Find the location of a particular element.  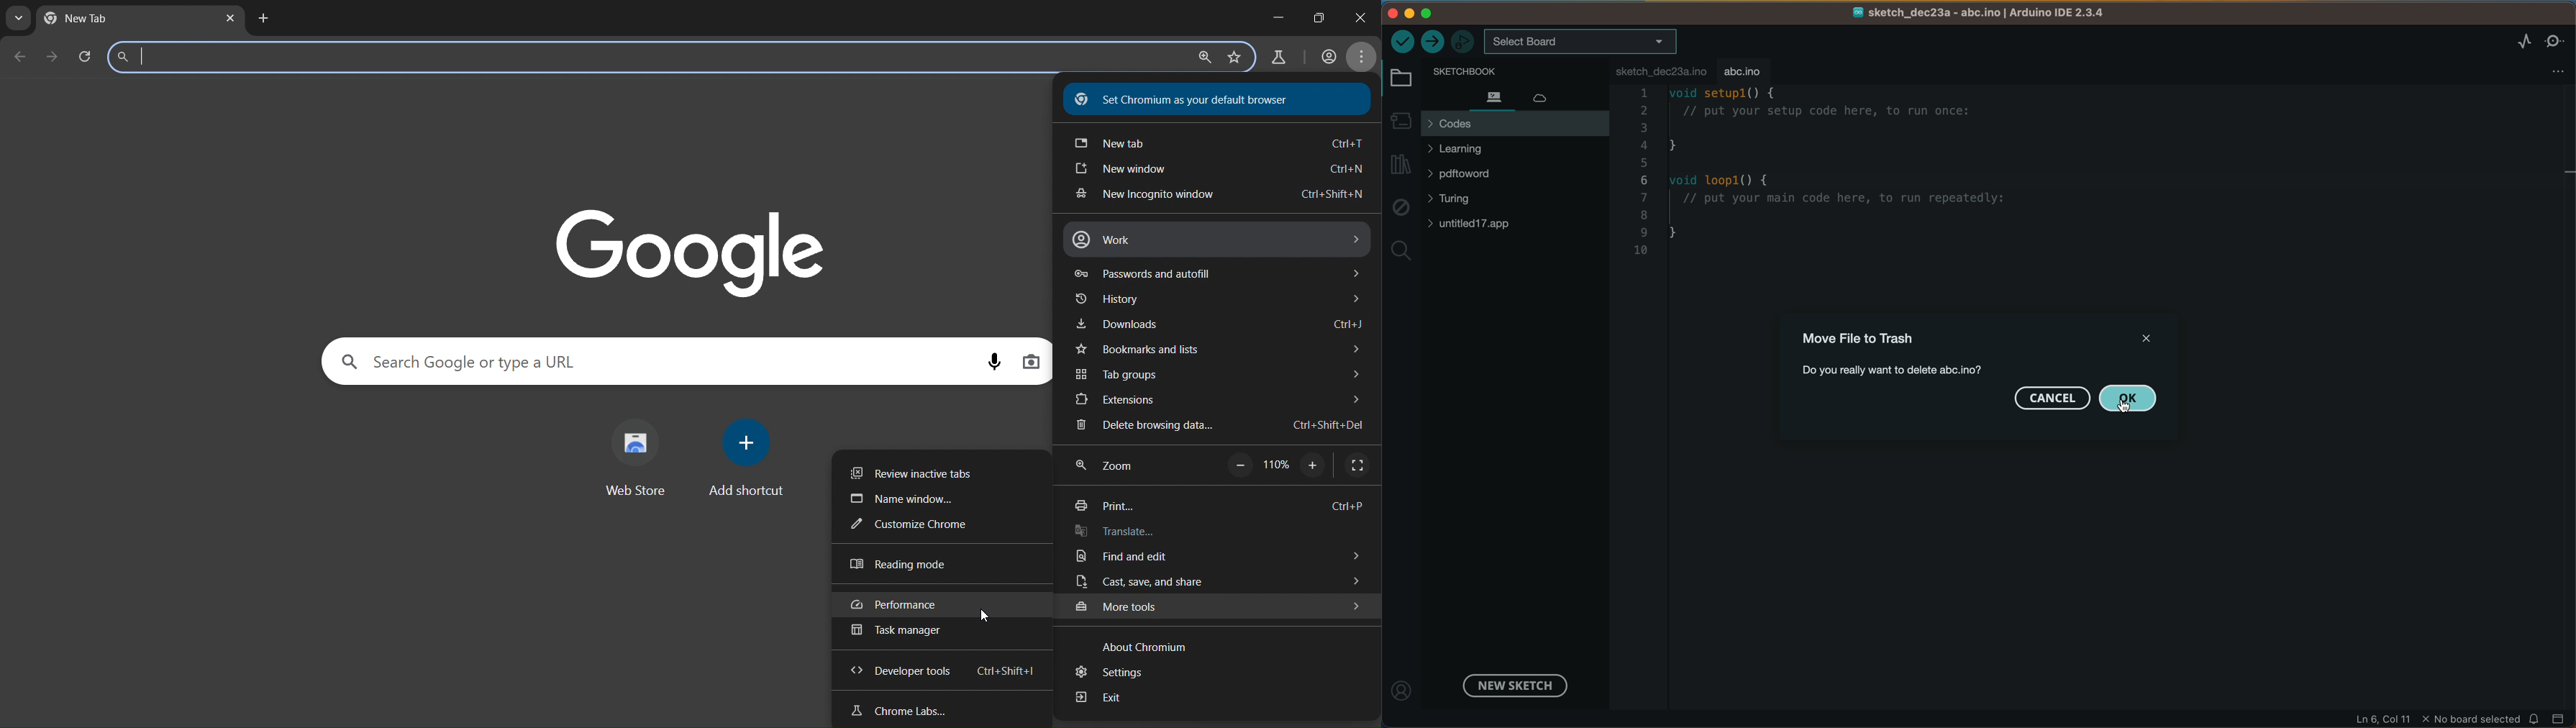

settings is located at coordinates (1118, 672).